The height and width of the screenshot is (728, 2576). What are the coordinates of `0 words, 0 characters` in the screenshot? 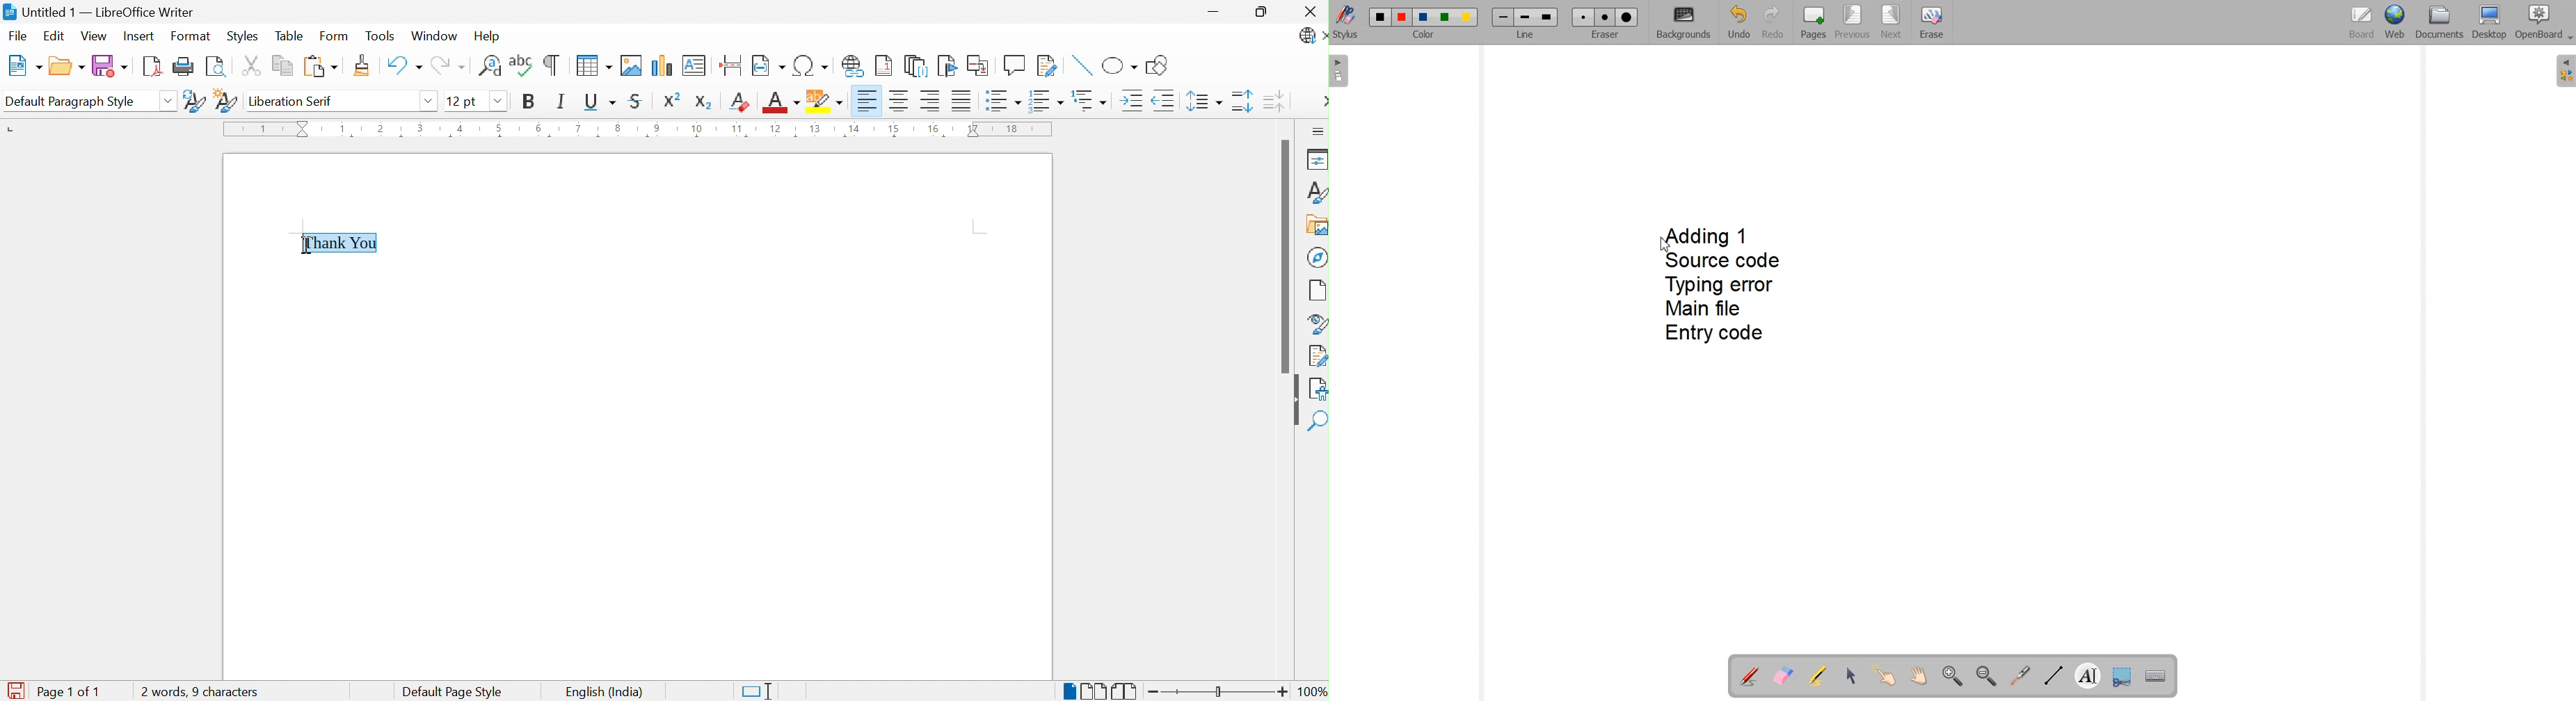 It's located at (200, 692).